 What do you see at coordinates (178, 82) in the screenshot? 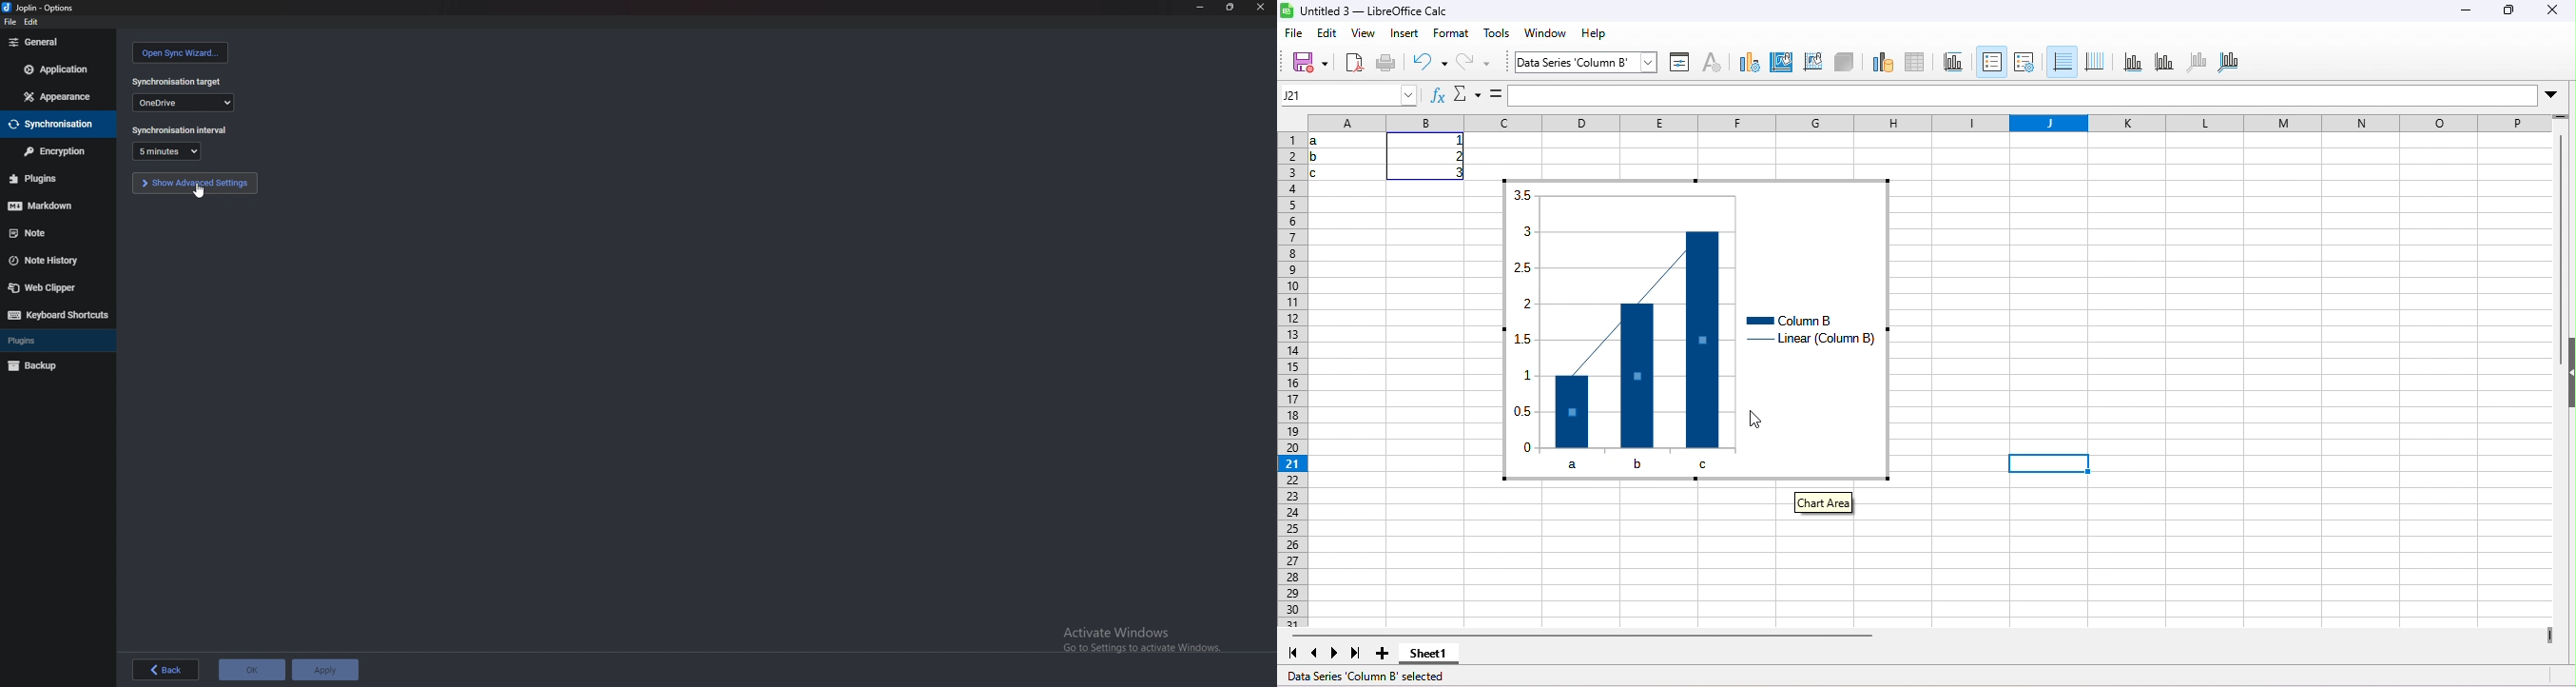
I see `sync target` at bounding box center [178, 82].